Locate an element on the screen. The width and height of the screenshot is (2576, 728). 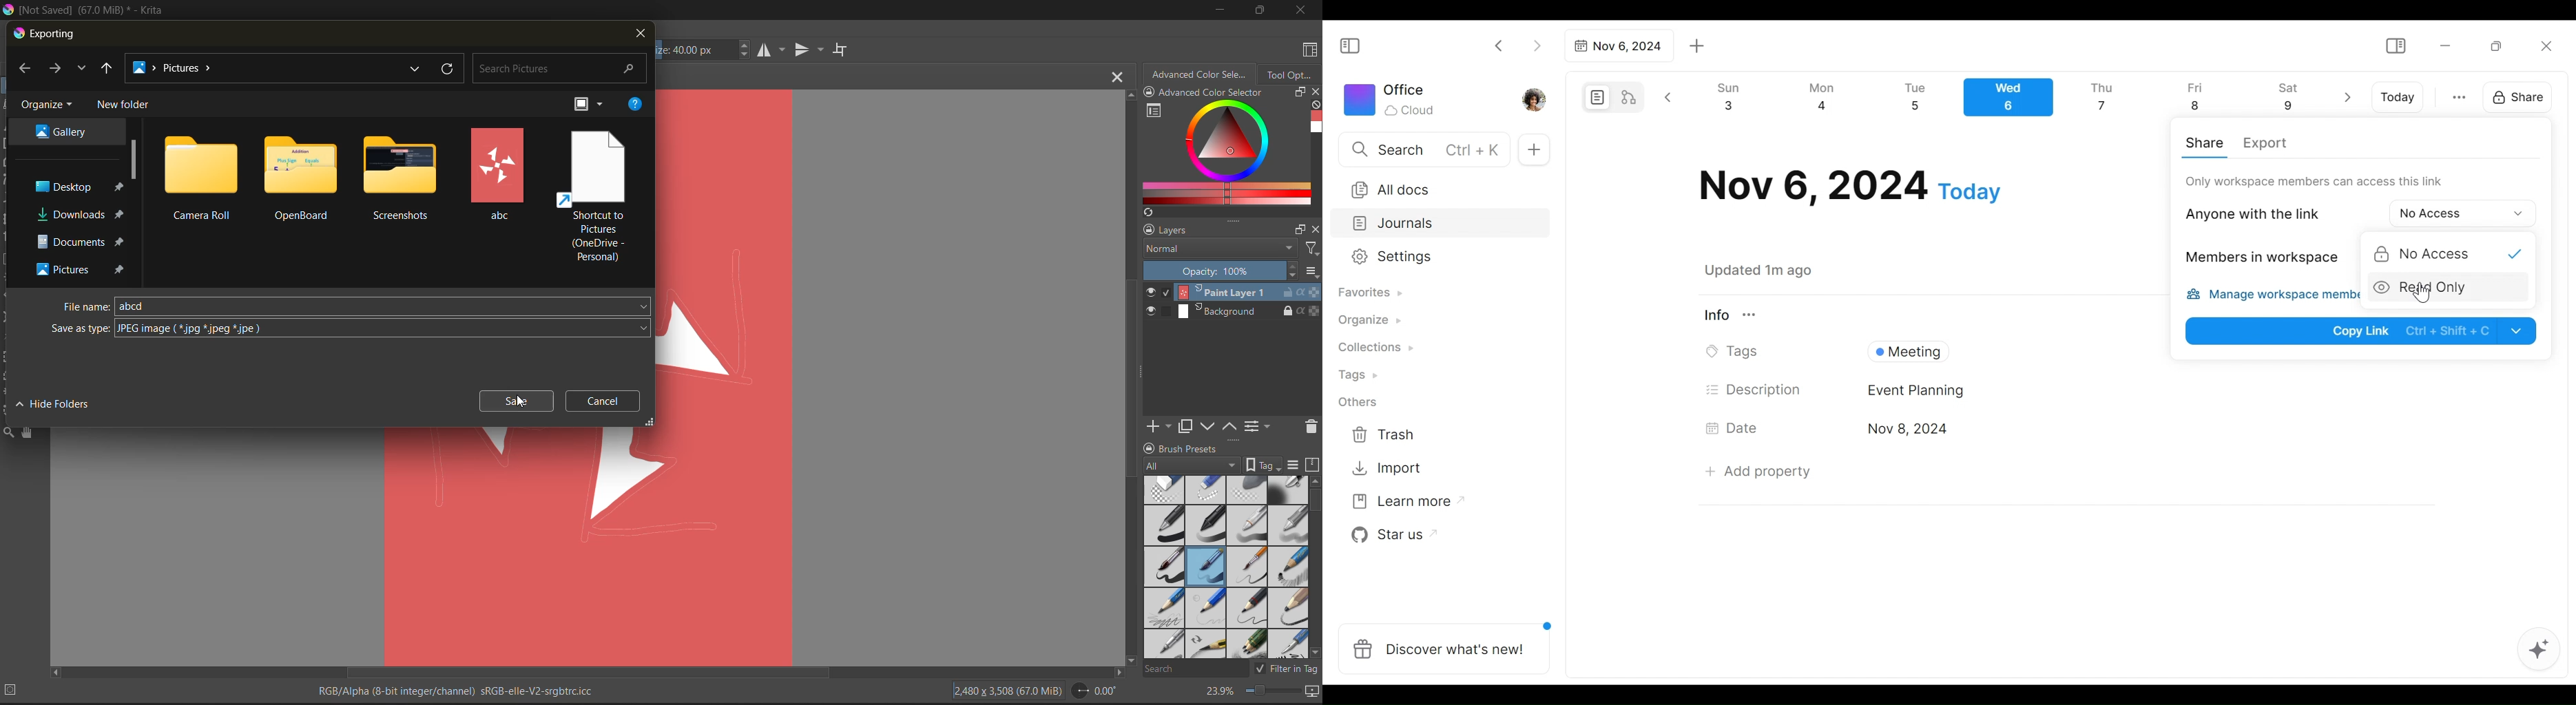
Today is located at coordinates (2399, 97).